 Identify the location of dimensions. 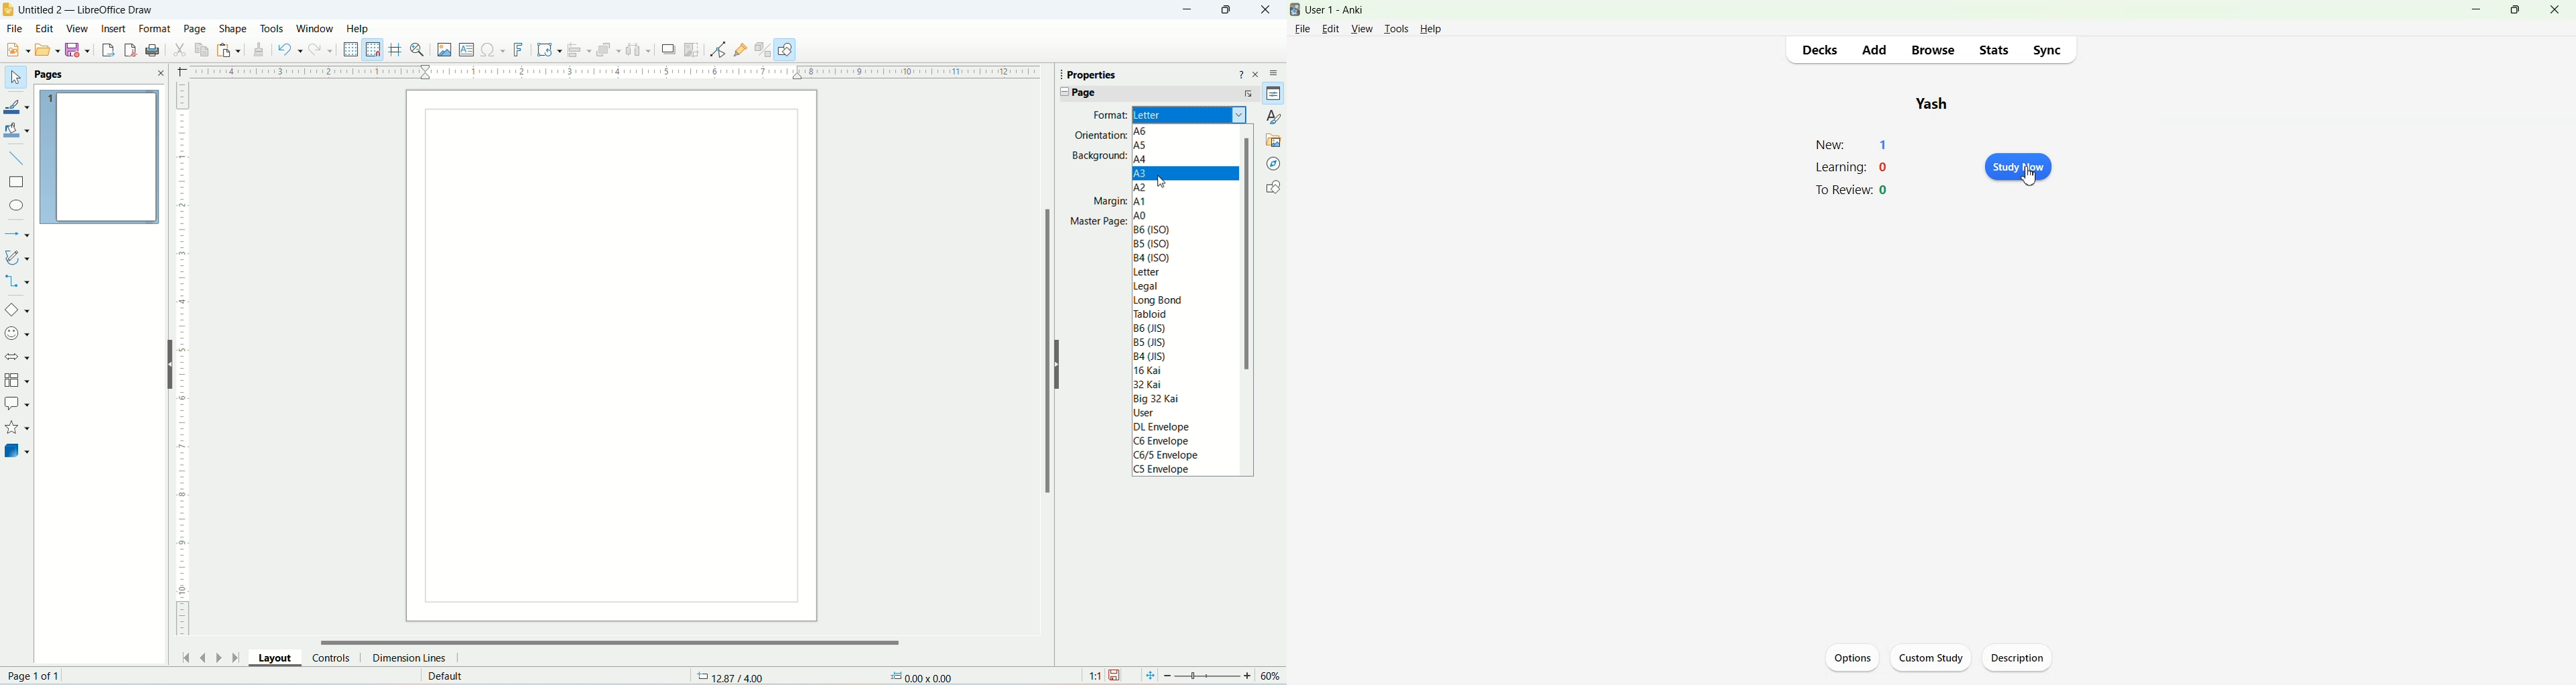
(934, 676).